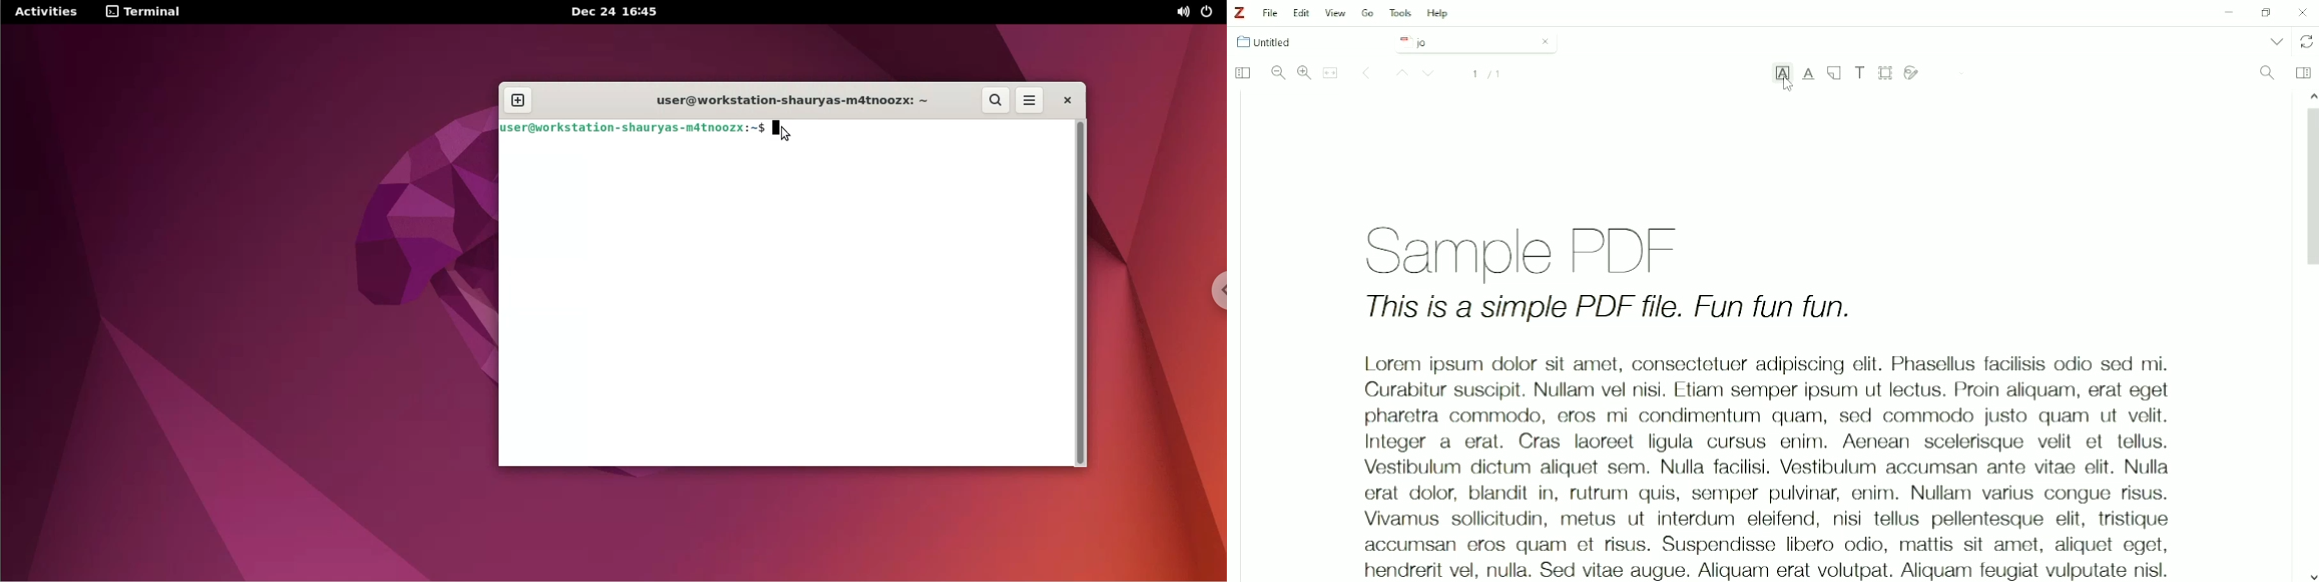  What do you see at coordinates (2226, 14) in the screenshot?
I see `Minimize` at bounding box center [2226, 14].